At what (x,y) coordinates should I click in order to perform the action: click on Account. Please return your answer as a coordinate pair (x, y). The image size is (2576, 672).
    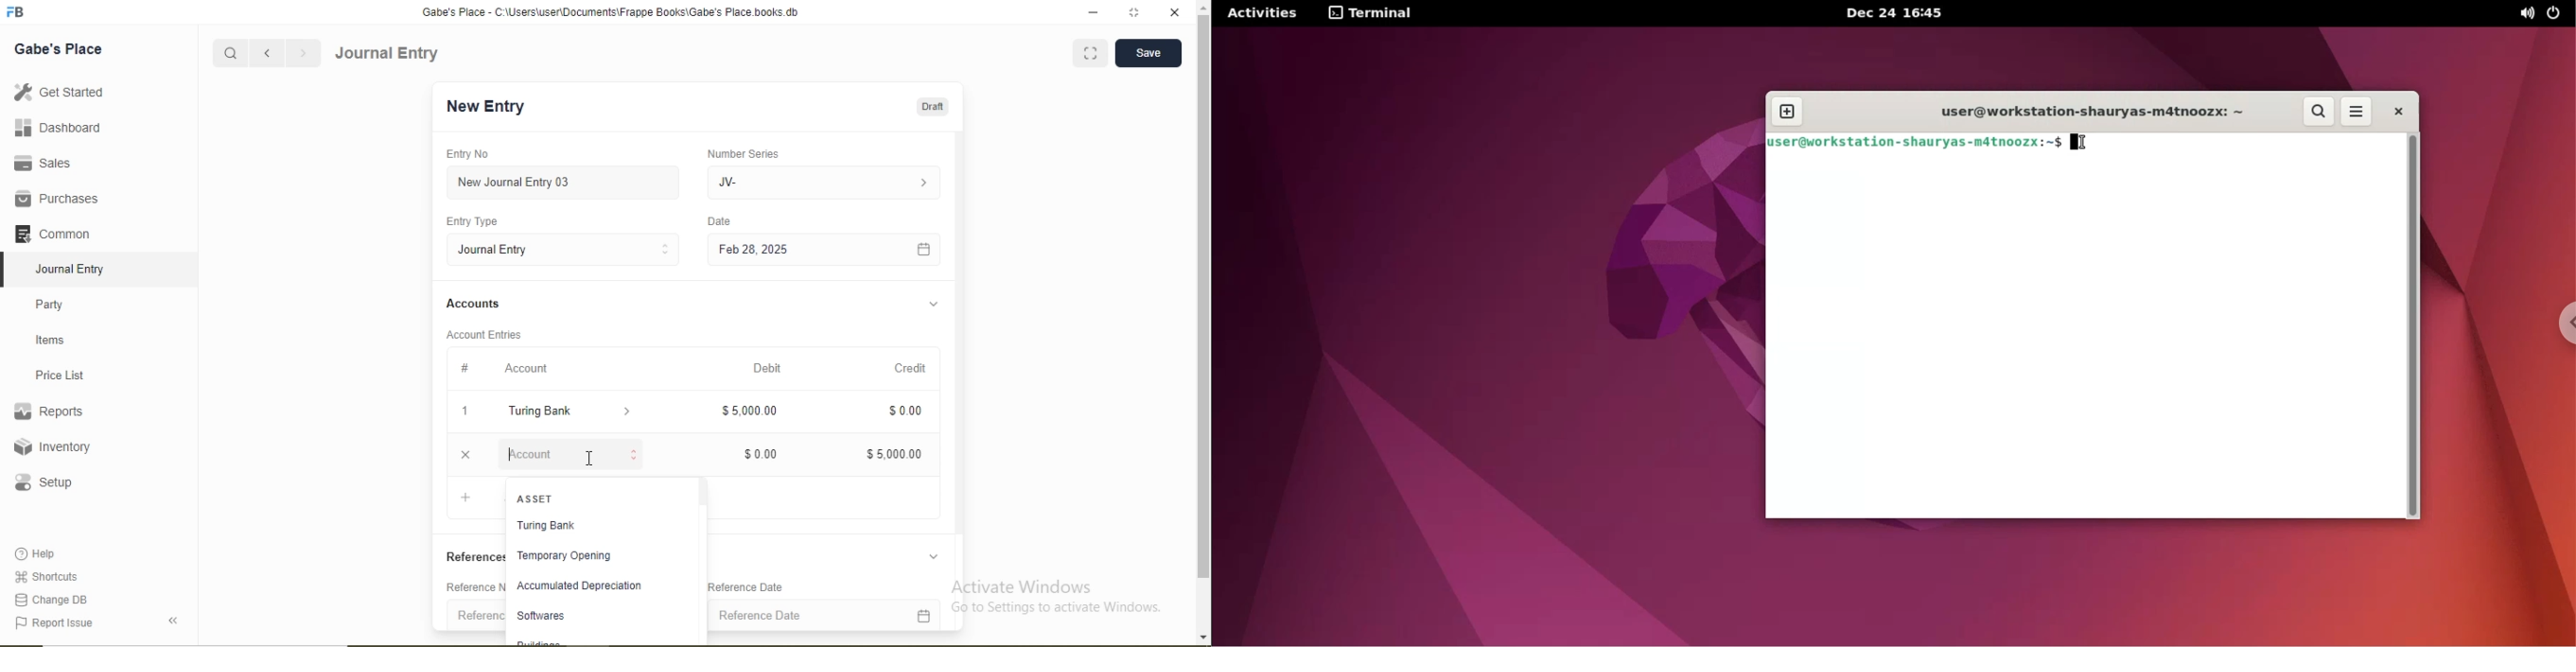
    Looking at the image, I should click on (530, 367).